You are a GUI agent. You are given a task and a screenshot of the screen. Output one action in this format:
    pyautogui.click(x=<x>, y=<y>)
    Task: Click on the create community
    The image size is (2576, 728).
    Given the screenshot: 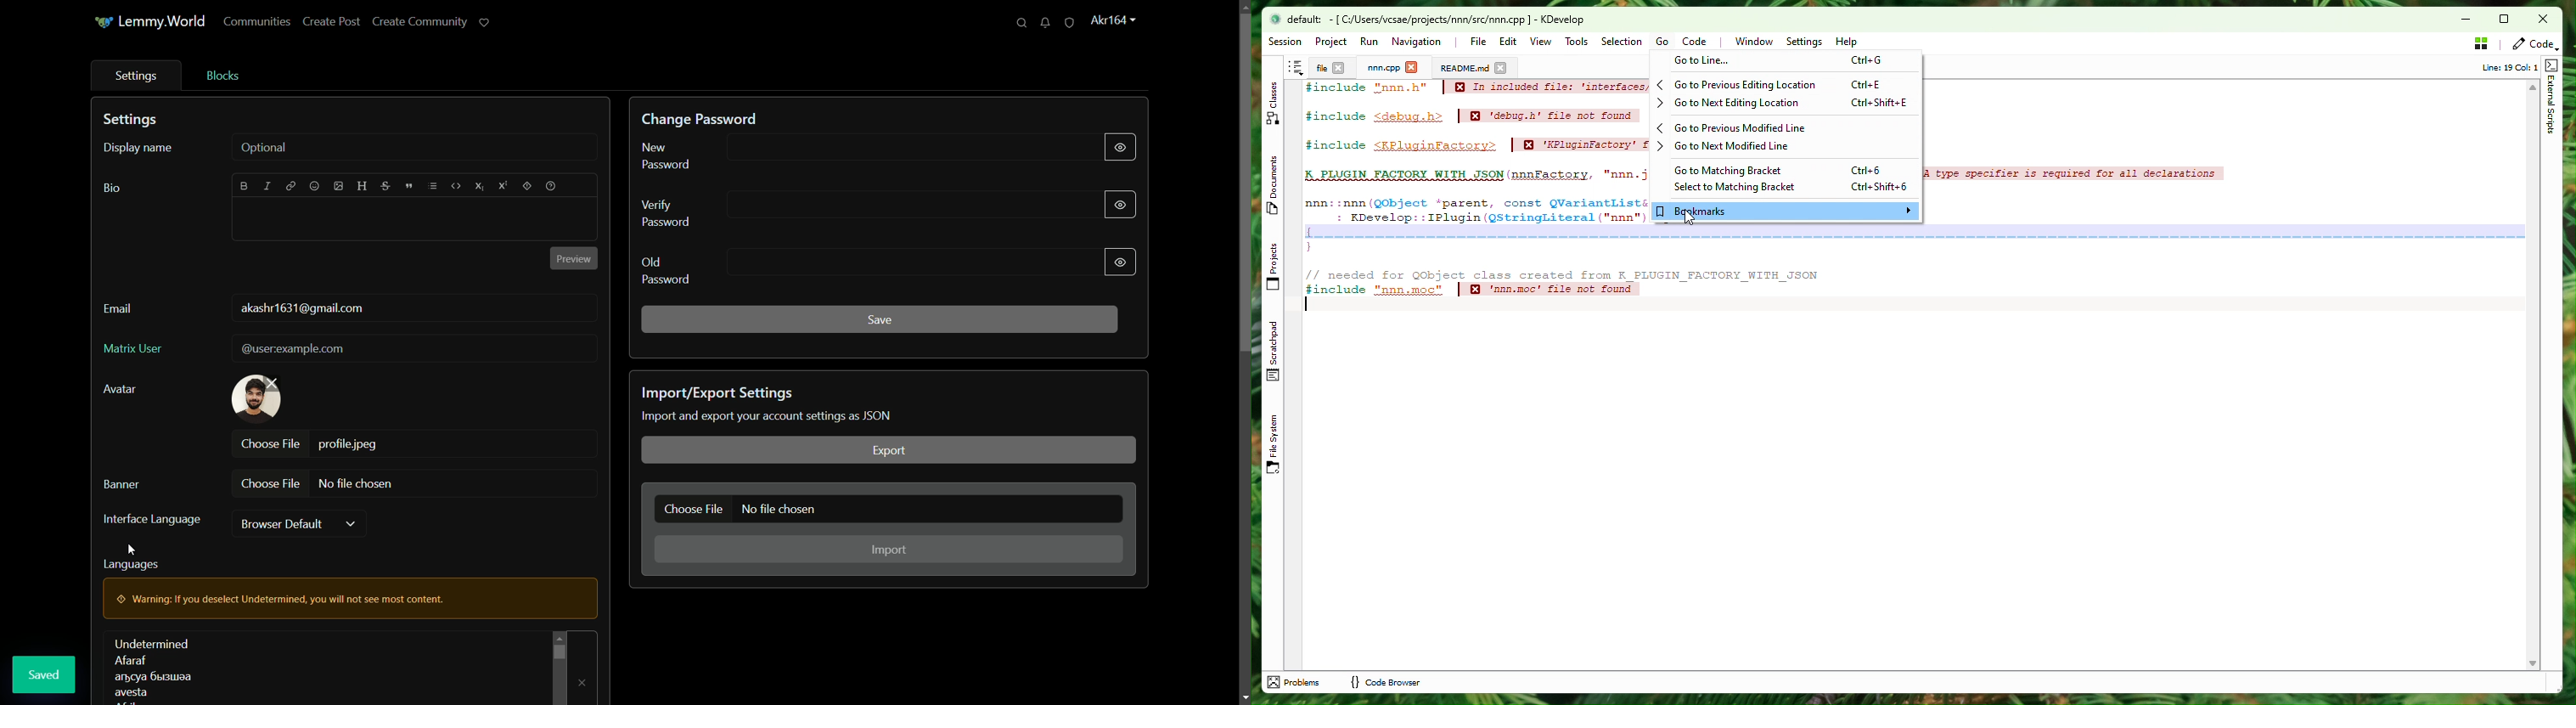 What is the action you would take?
    pyautogui.click(x=418, y=23)
    